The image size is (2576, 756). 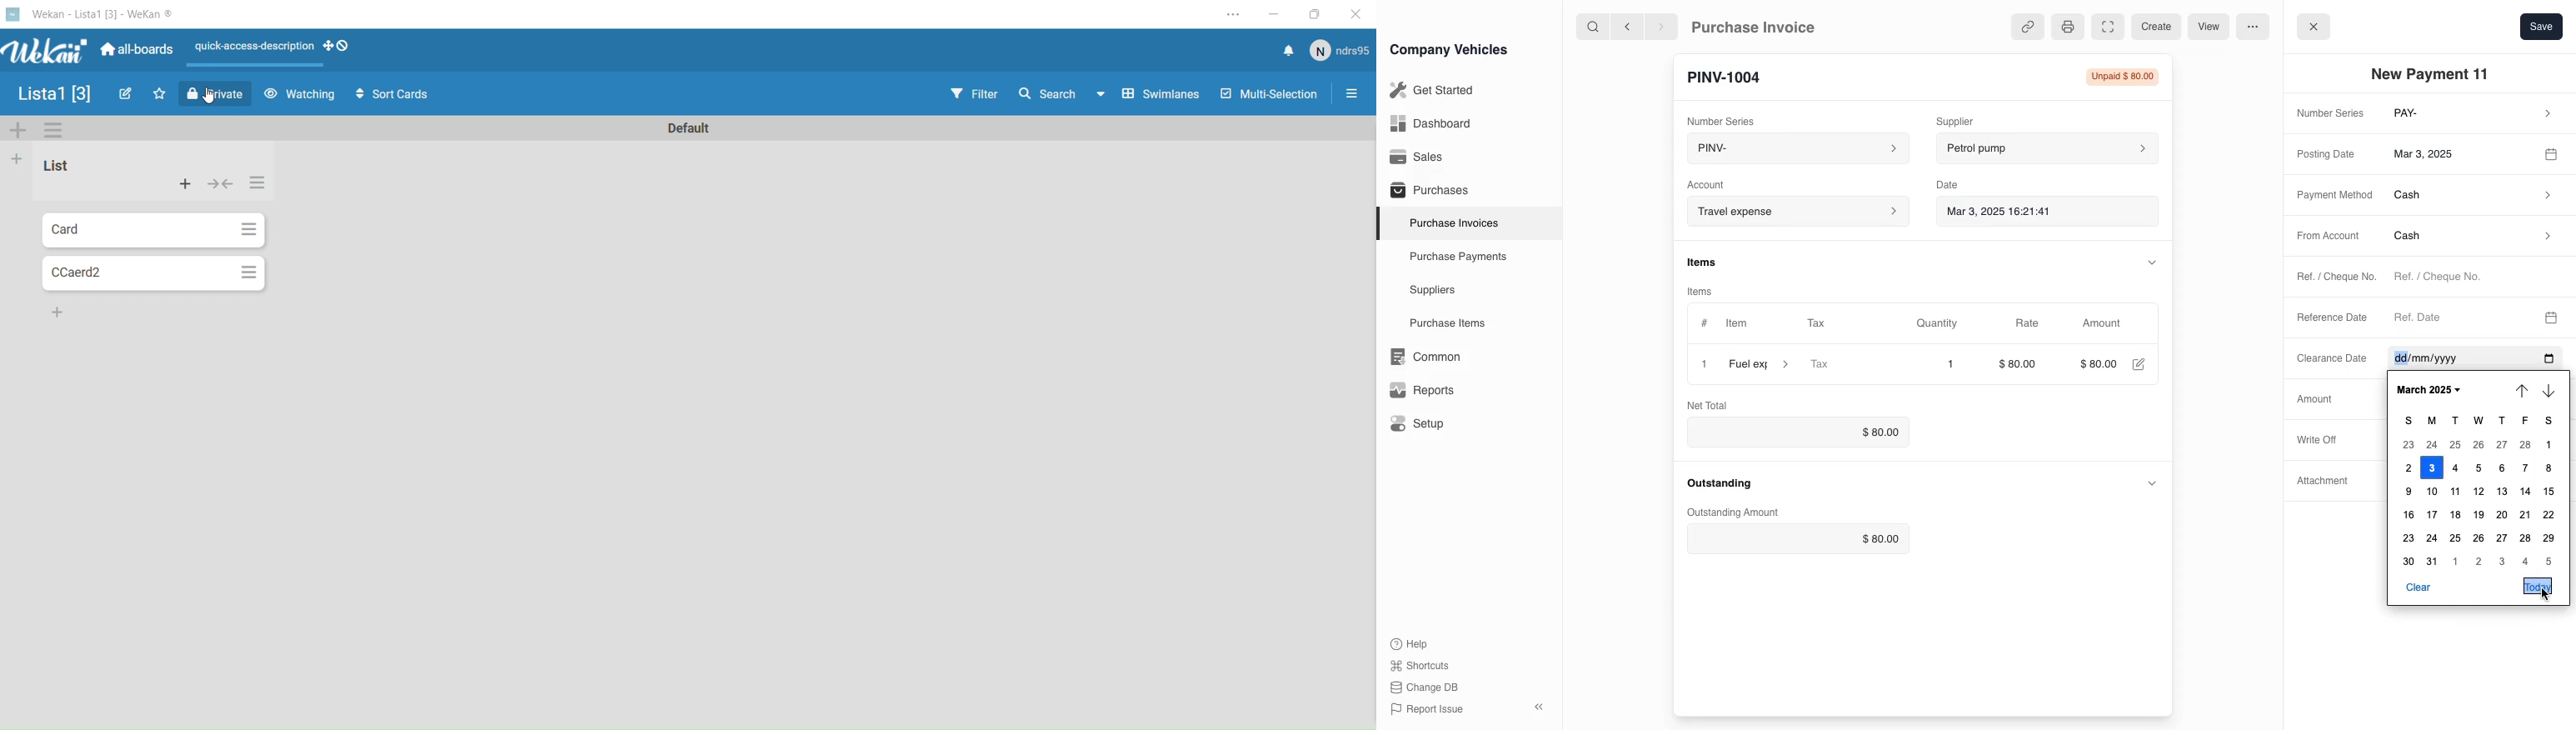 I want to click on change DB, so click(x=1426, y=688).